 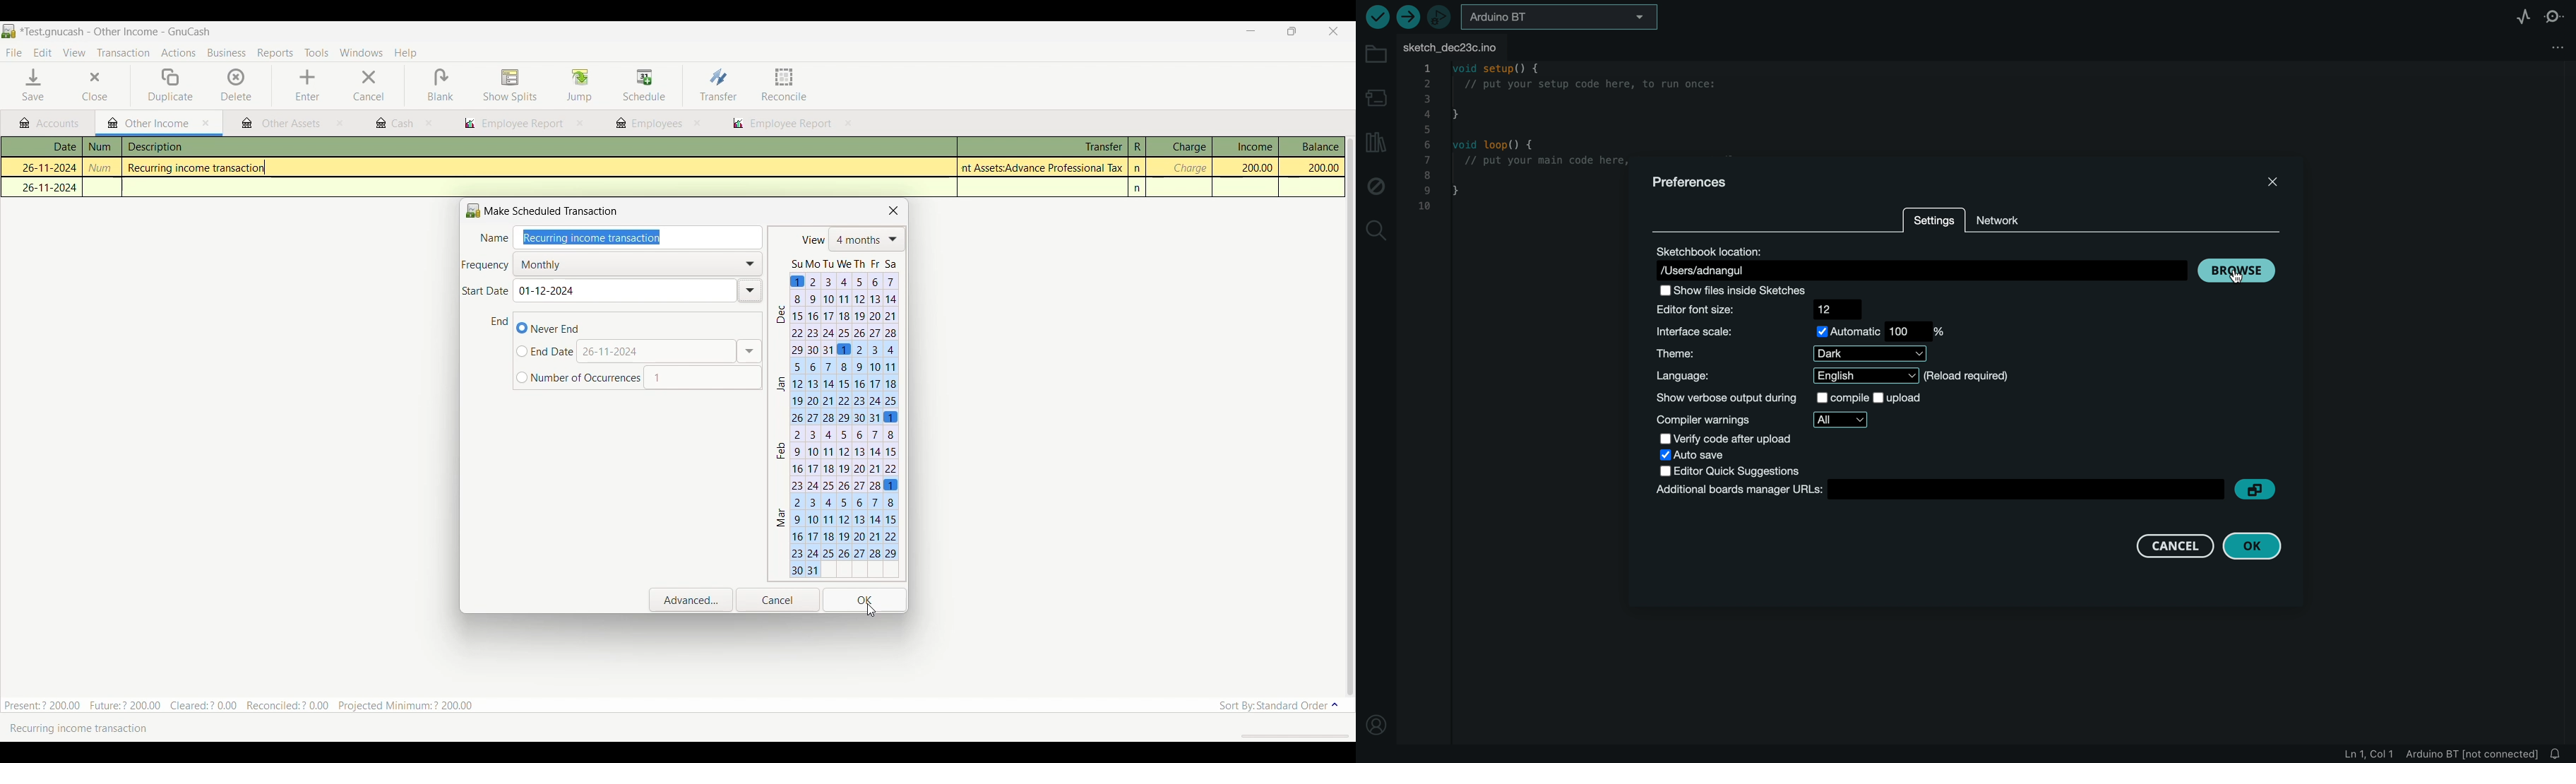 I want to click on Indicates Start date of transaction, so click(x=486, y=291).